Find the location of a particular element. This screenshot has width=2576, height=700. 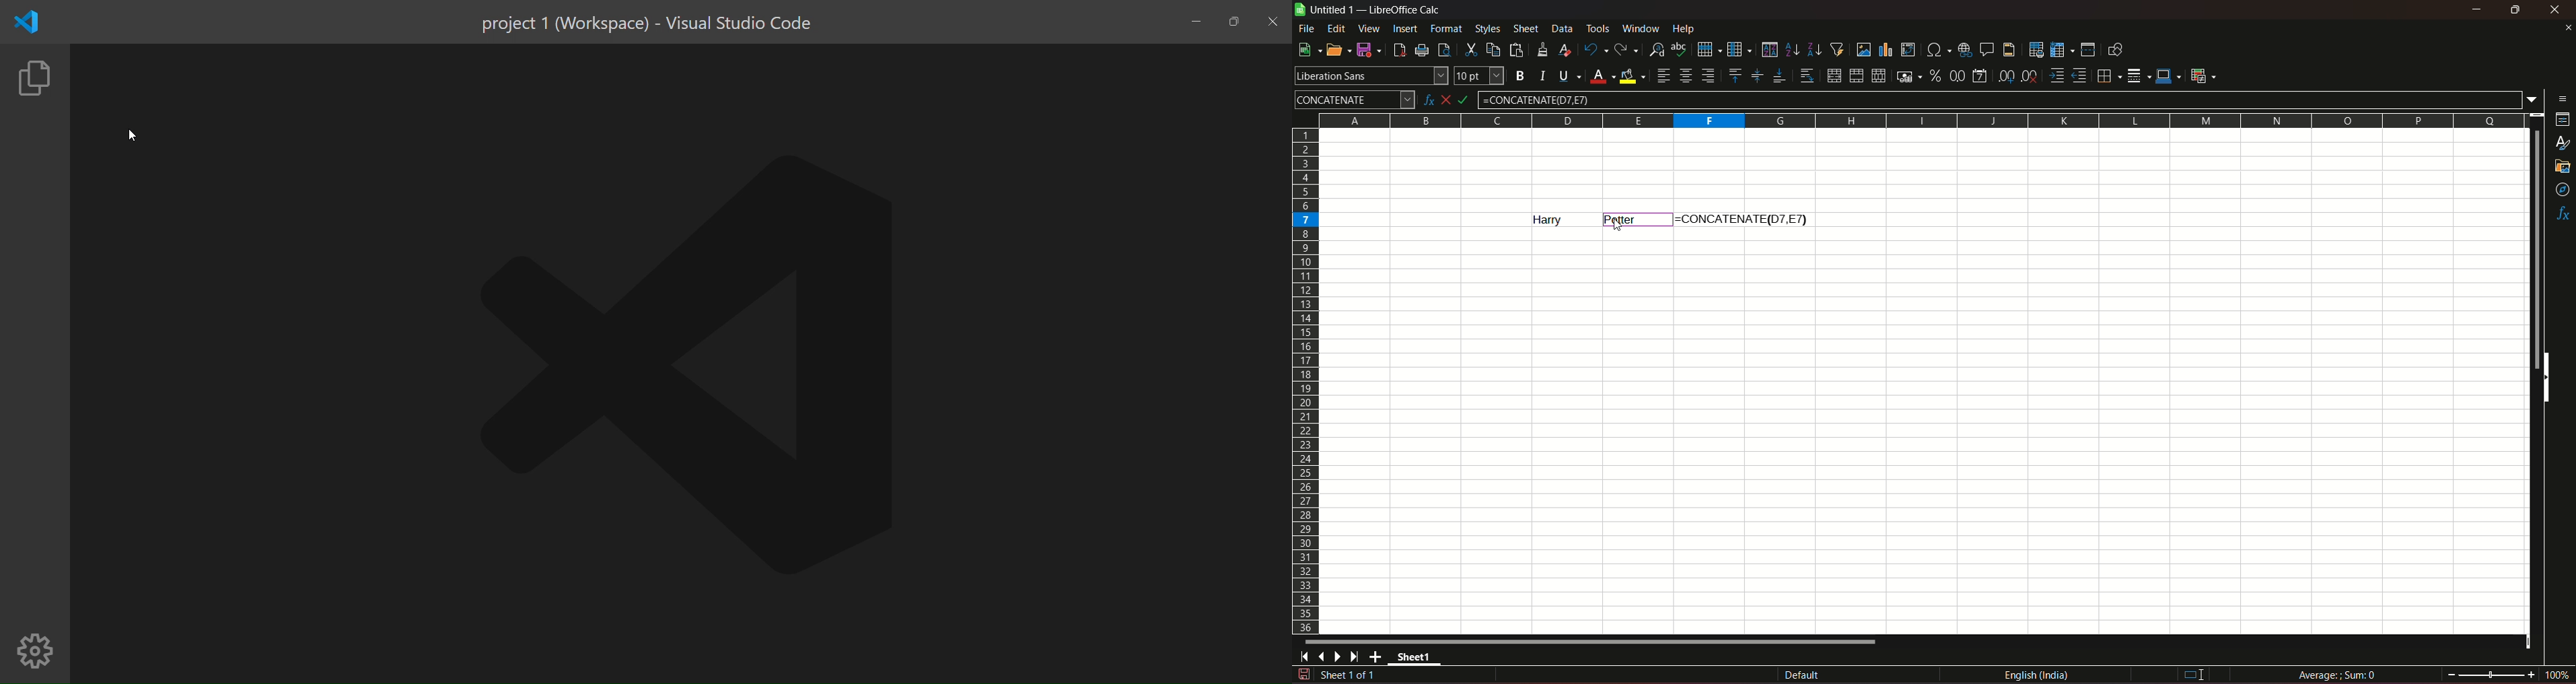

bold is located at coordinates (1519, 76).